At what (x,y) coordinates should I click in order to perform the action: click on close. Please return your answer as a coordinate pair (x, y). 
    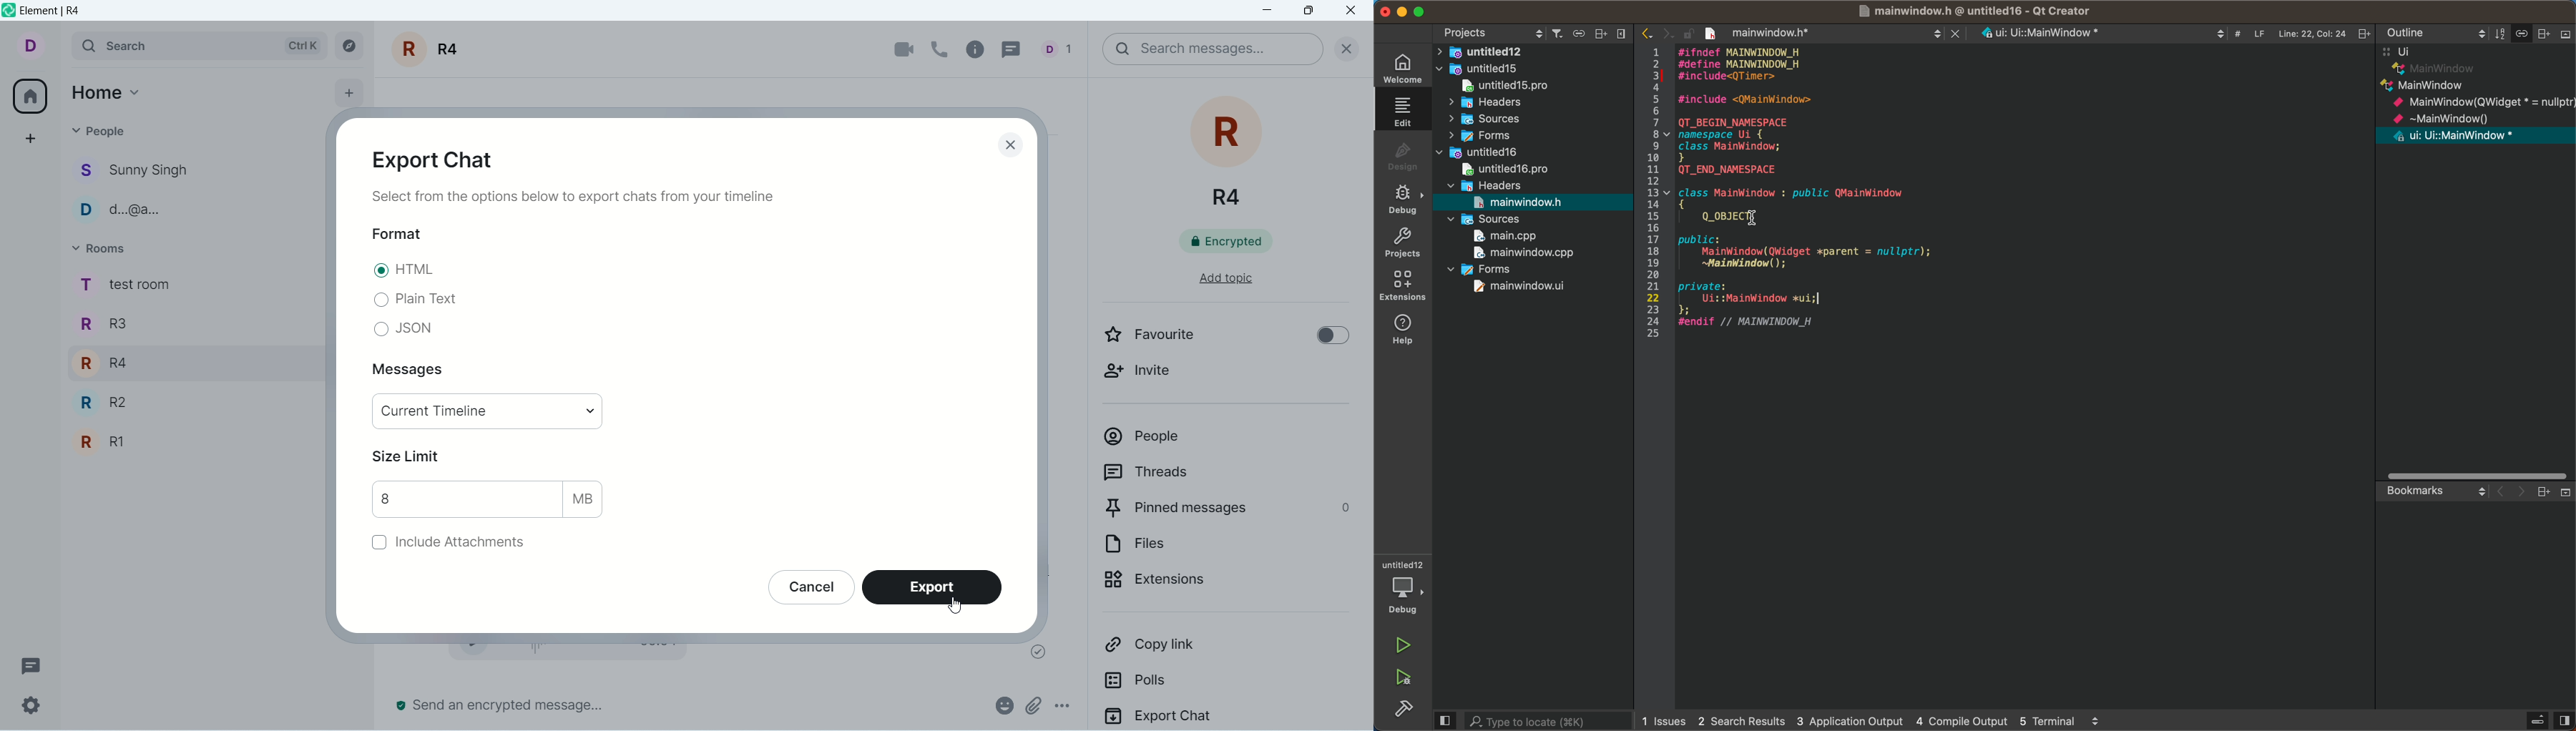
    Looking at the image, I should click on (1353, 11).